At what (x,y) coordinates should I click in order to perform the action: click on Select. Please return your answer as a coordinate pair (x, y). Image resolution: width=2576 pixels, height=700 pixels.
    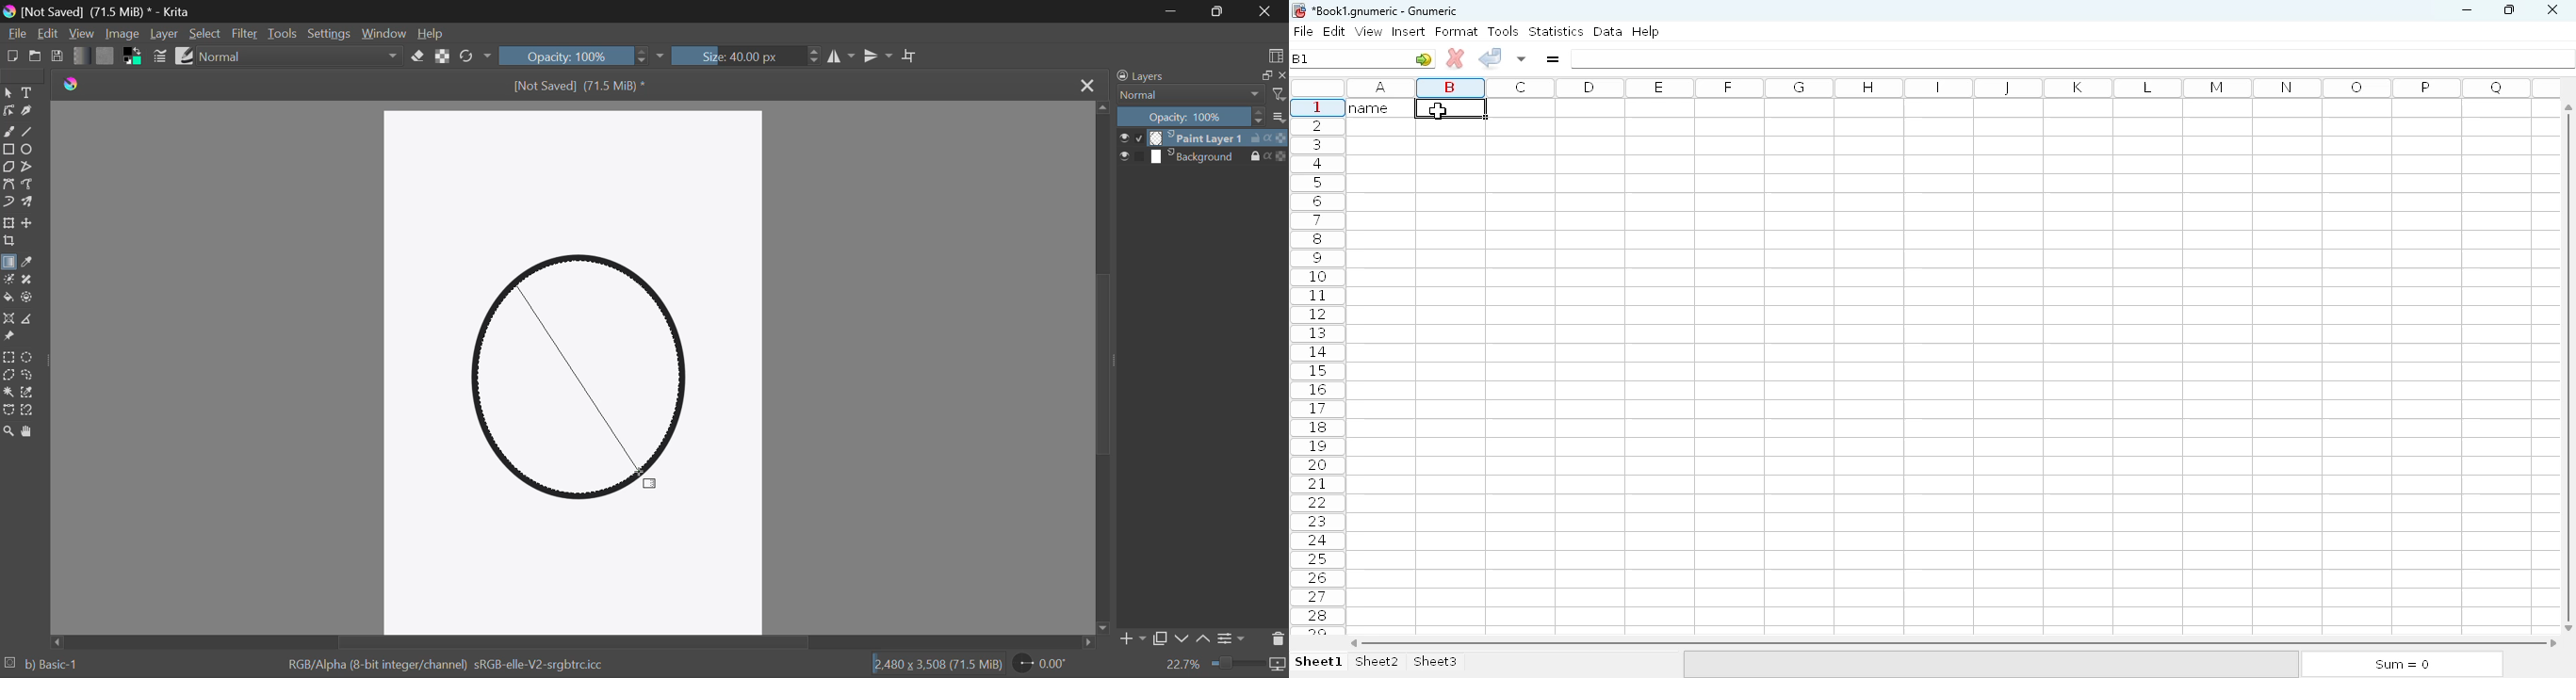
    Looking at the image, I should click on (206, 36).